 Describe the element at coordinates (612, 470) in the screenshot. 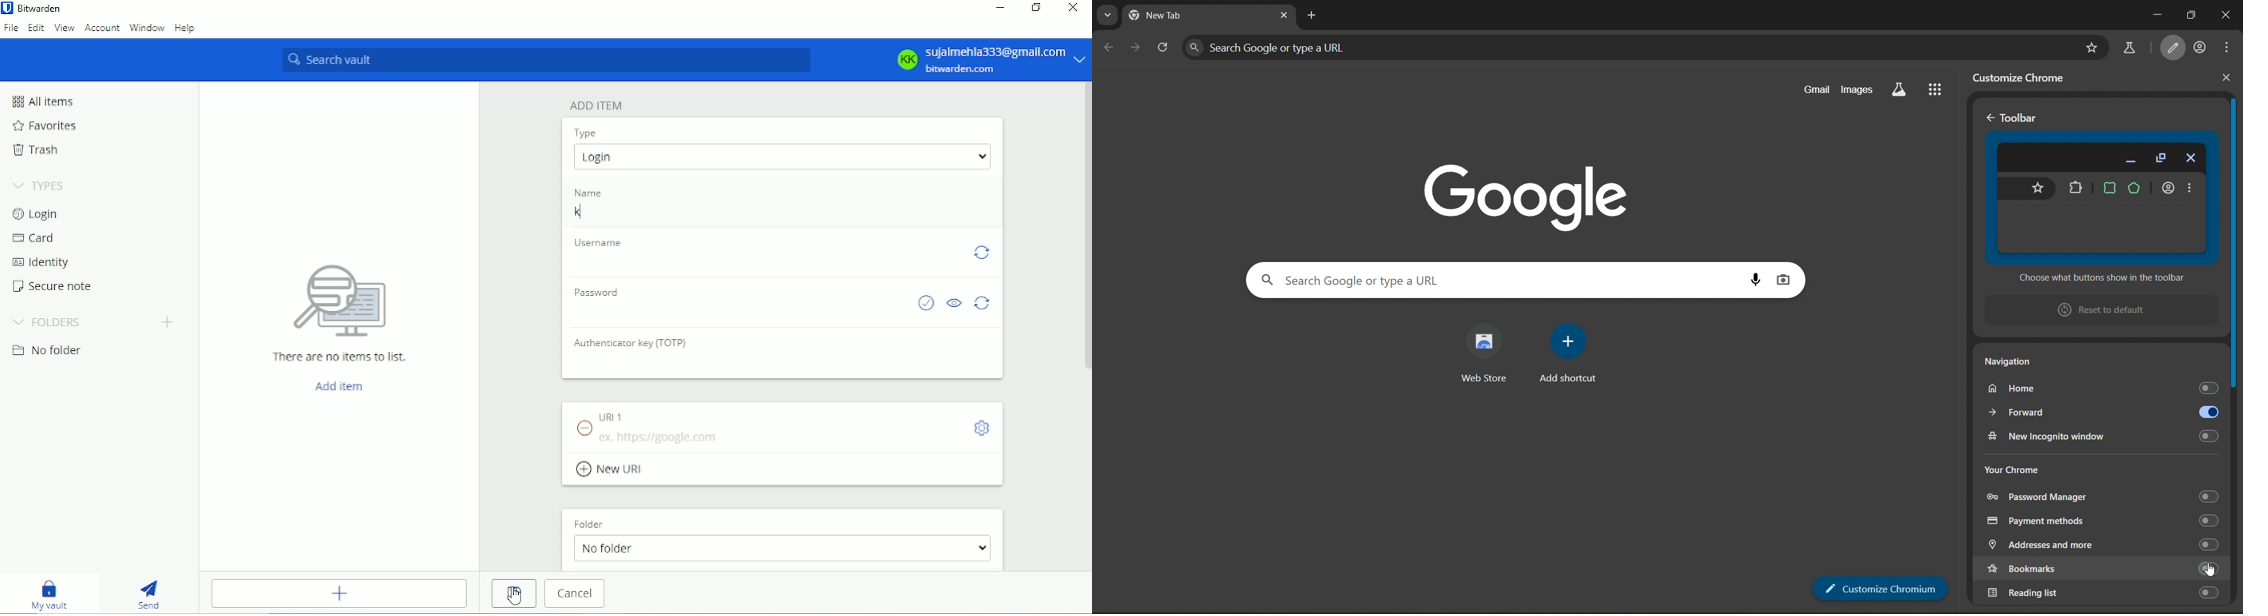

I see `add New URI` at that location.